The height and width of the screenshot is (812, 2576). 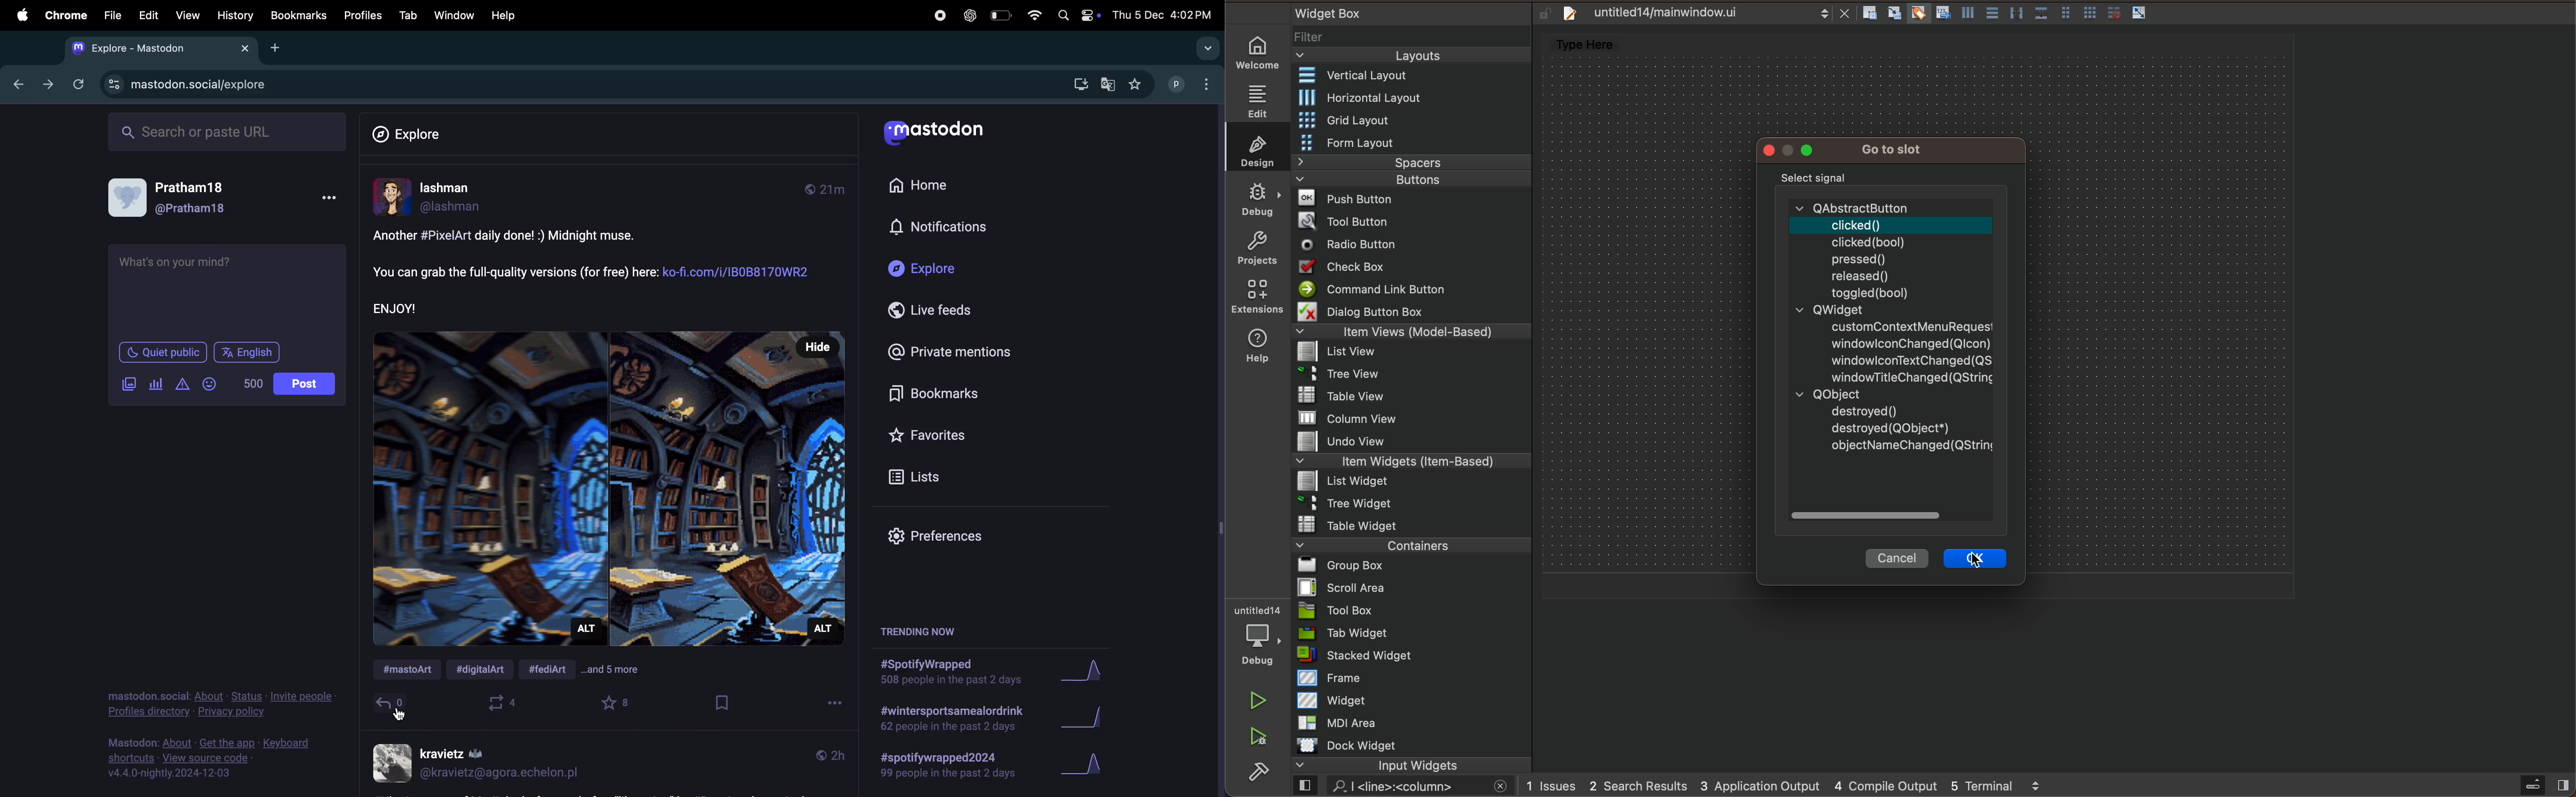 What do you see at coordinates (1411, 200) in the screenshot?
I see `push button` at bounding box center [1411, 200].